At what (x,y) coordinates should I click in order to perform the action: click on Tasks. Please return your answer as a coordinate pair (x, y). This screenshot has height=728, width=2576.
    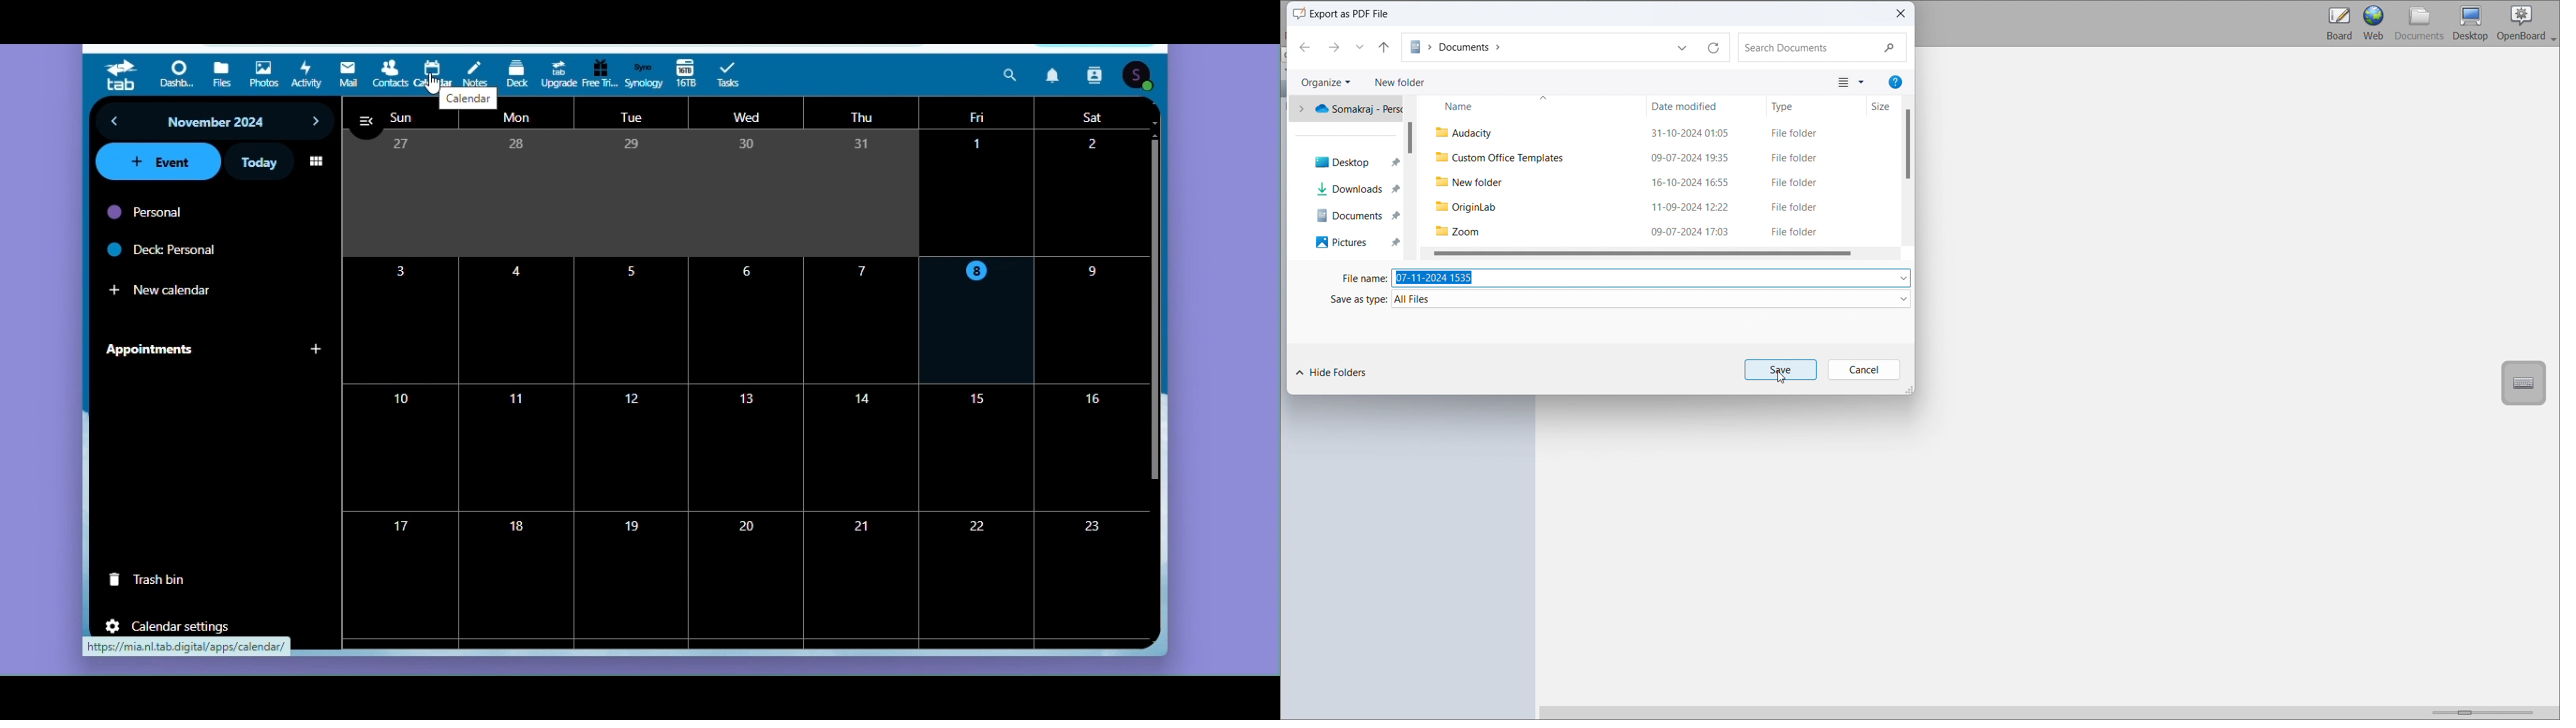
    Looking at the image, I should click on (734, 74).